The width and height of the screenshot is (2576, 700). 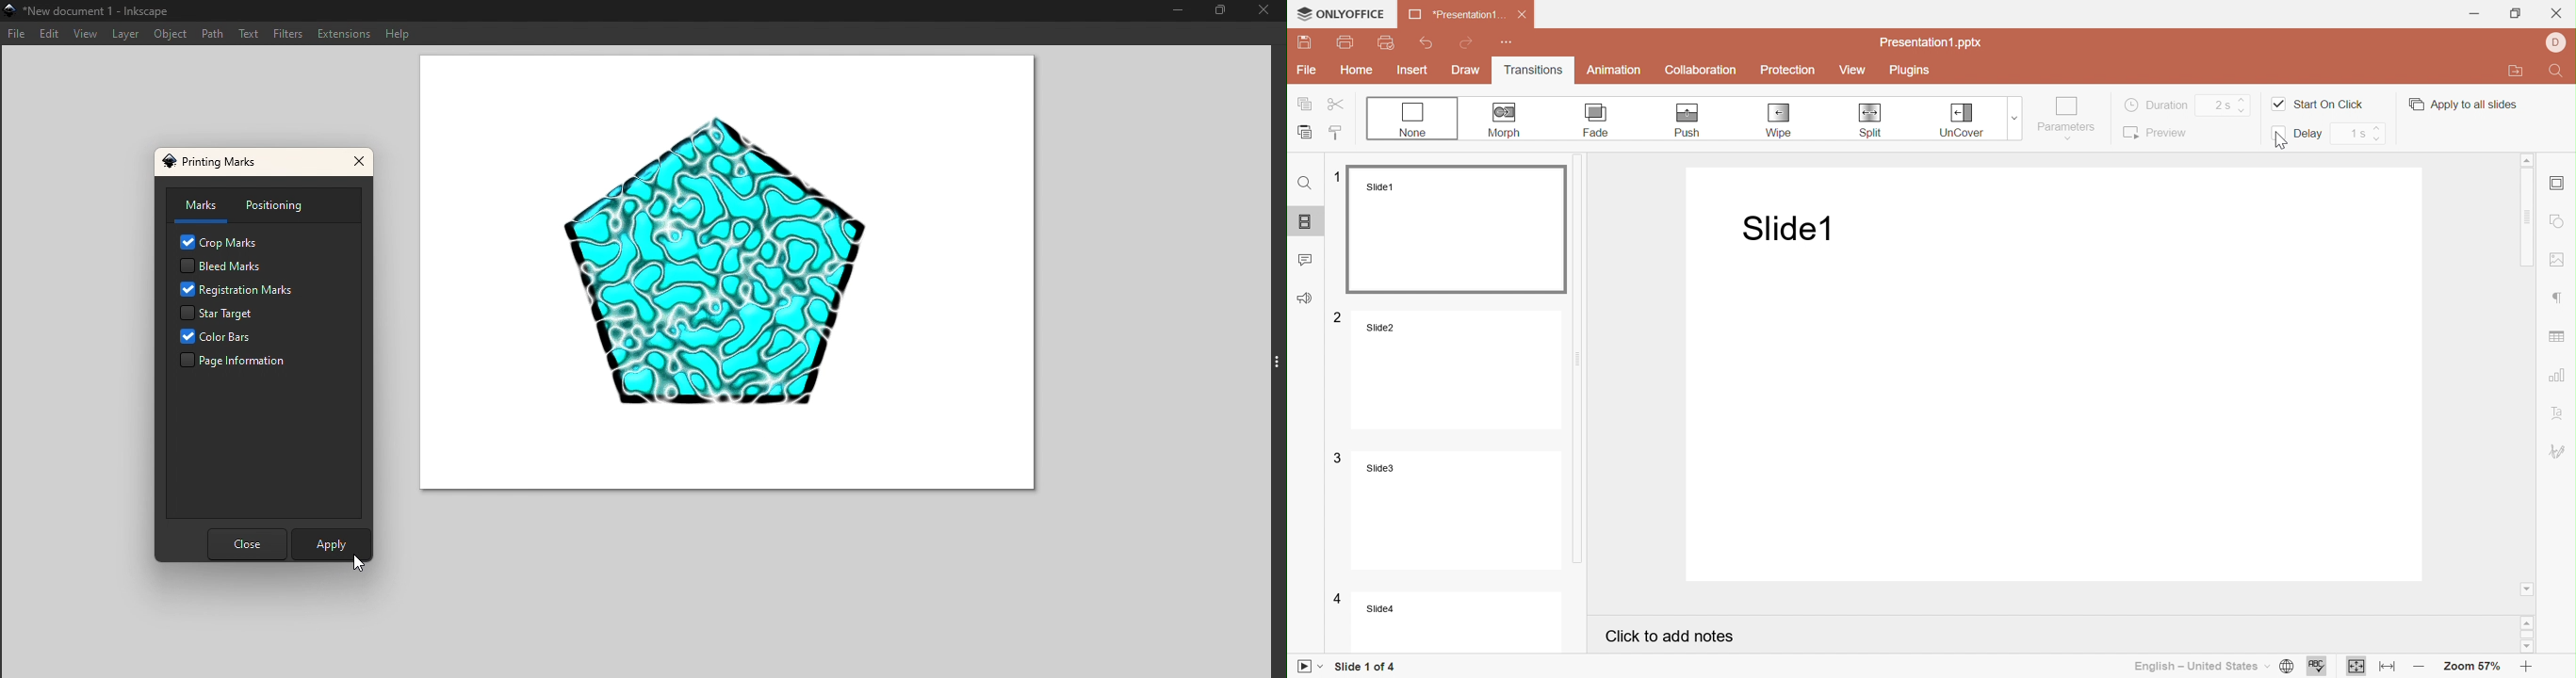 What do you see at coordinates (173, 35) in the screenshot?
I see `Object` at bounding box center [173, 35].